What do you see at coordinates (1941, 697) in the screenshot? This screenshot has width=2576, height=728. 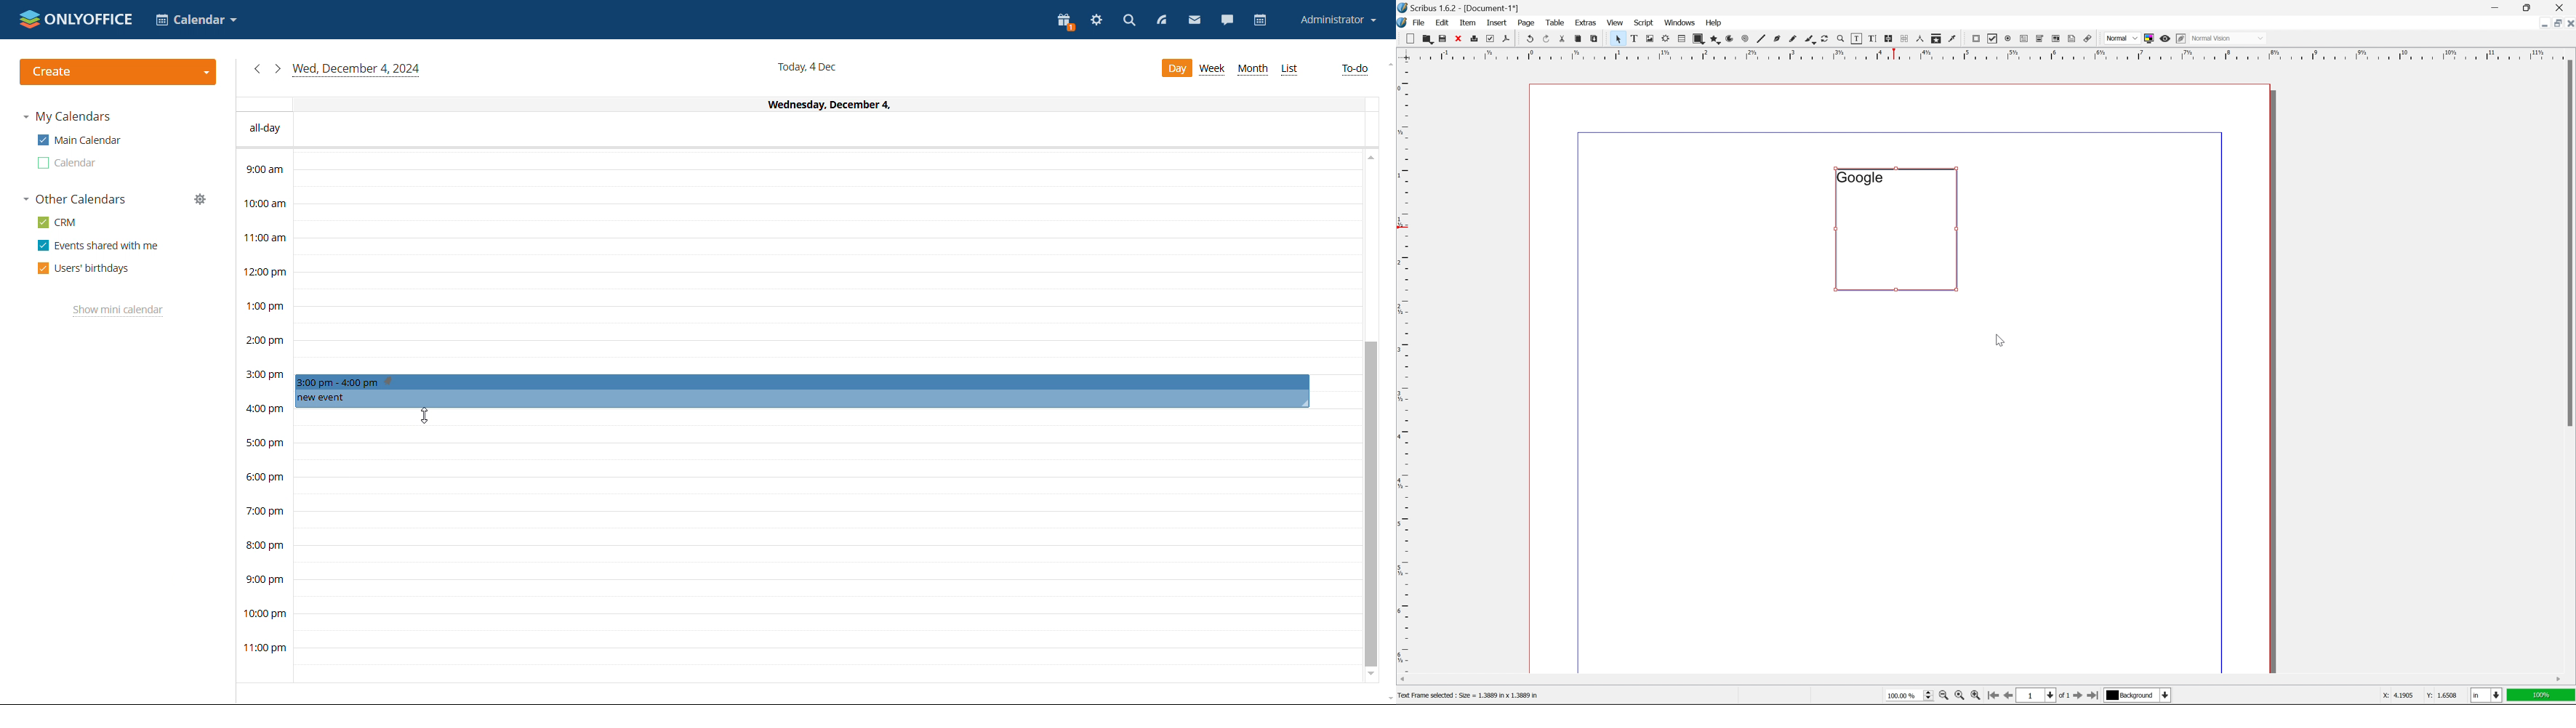 I see `zoom out` at bounding box center [1941, 697].